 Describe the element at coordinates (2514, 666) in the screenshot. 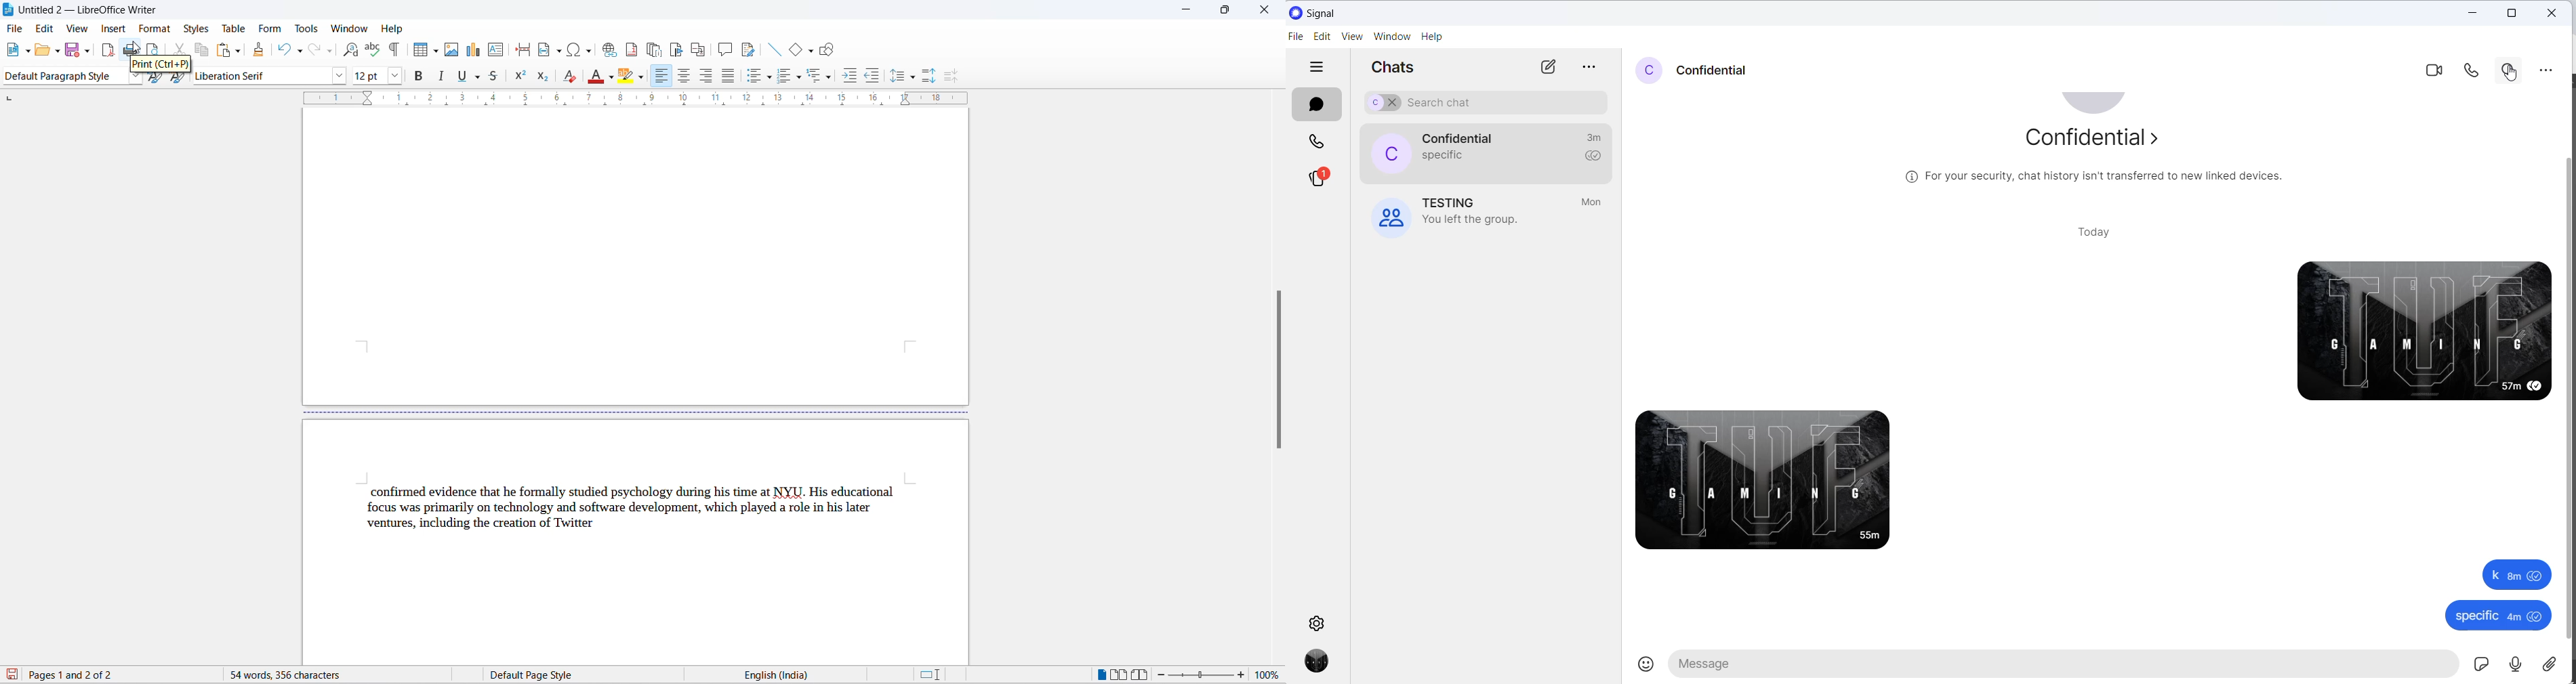

I see `voice mail` at that location.